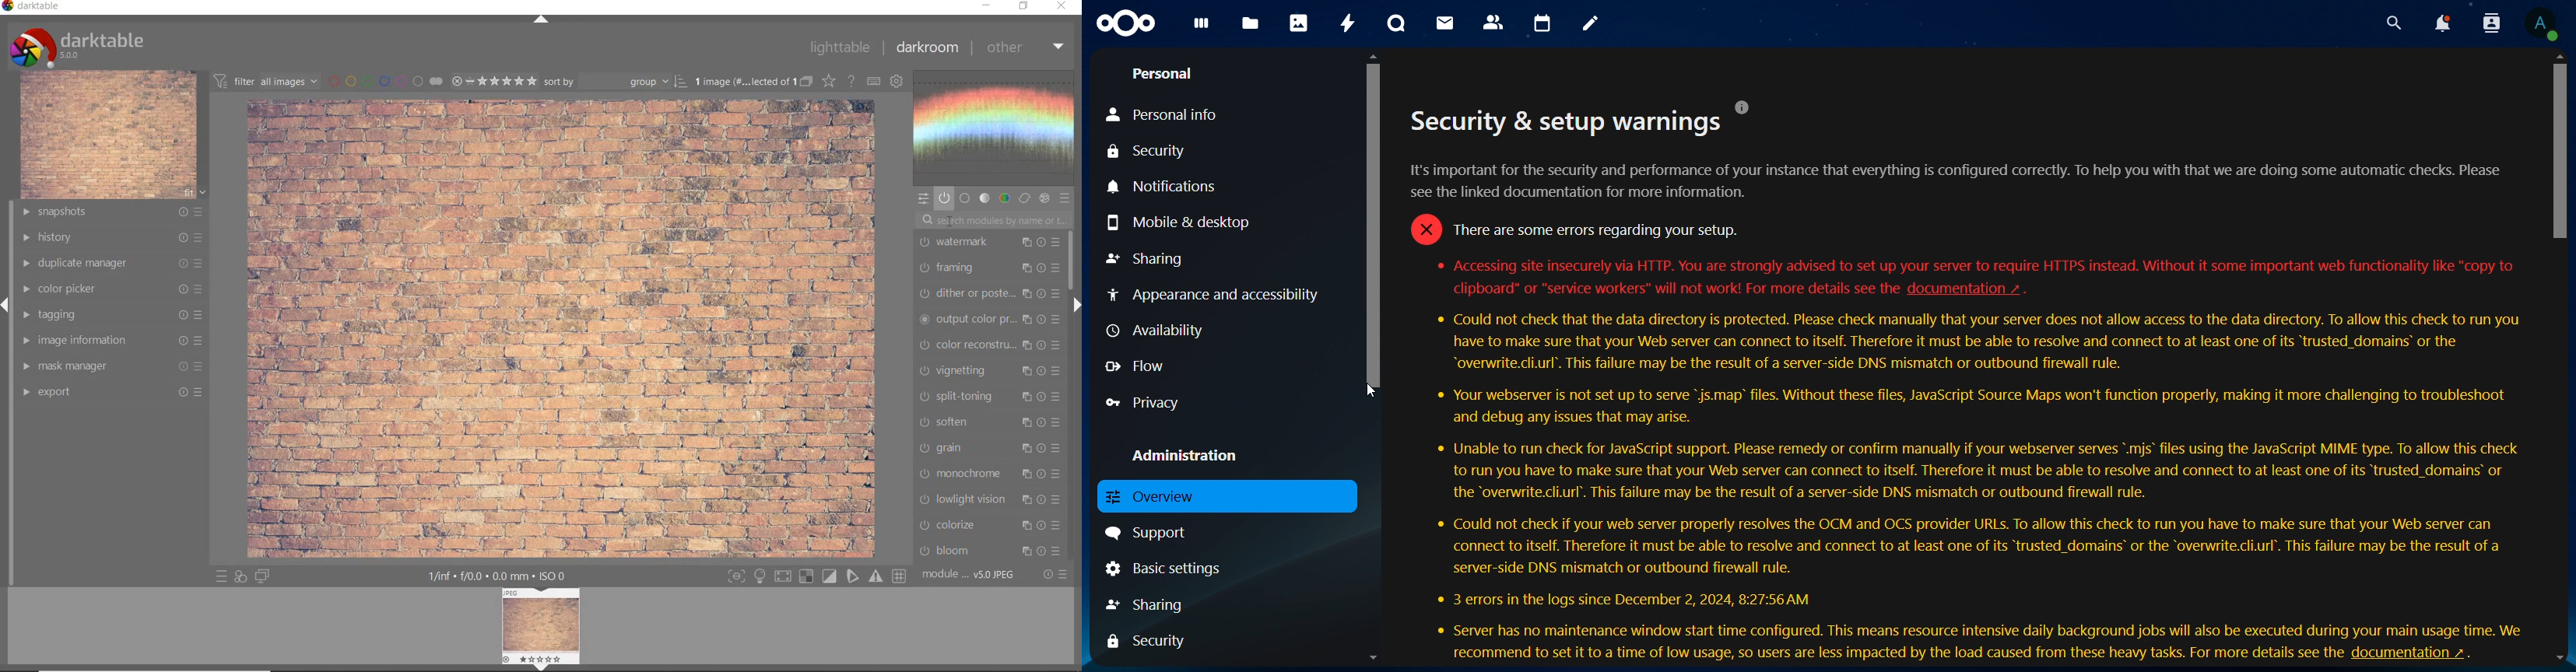 The image size is (2576, 672). Describe the element at coordinates (113, 265) in the screenshot. I see `duplicate manager` at that location.